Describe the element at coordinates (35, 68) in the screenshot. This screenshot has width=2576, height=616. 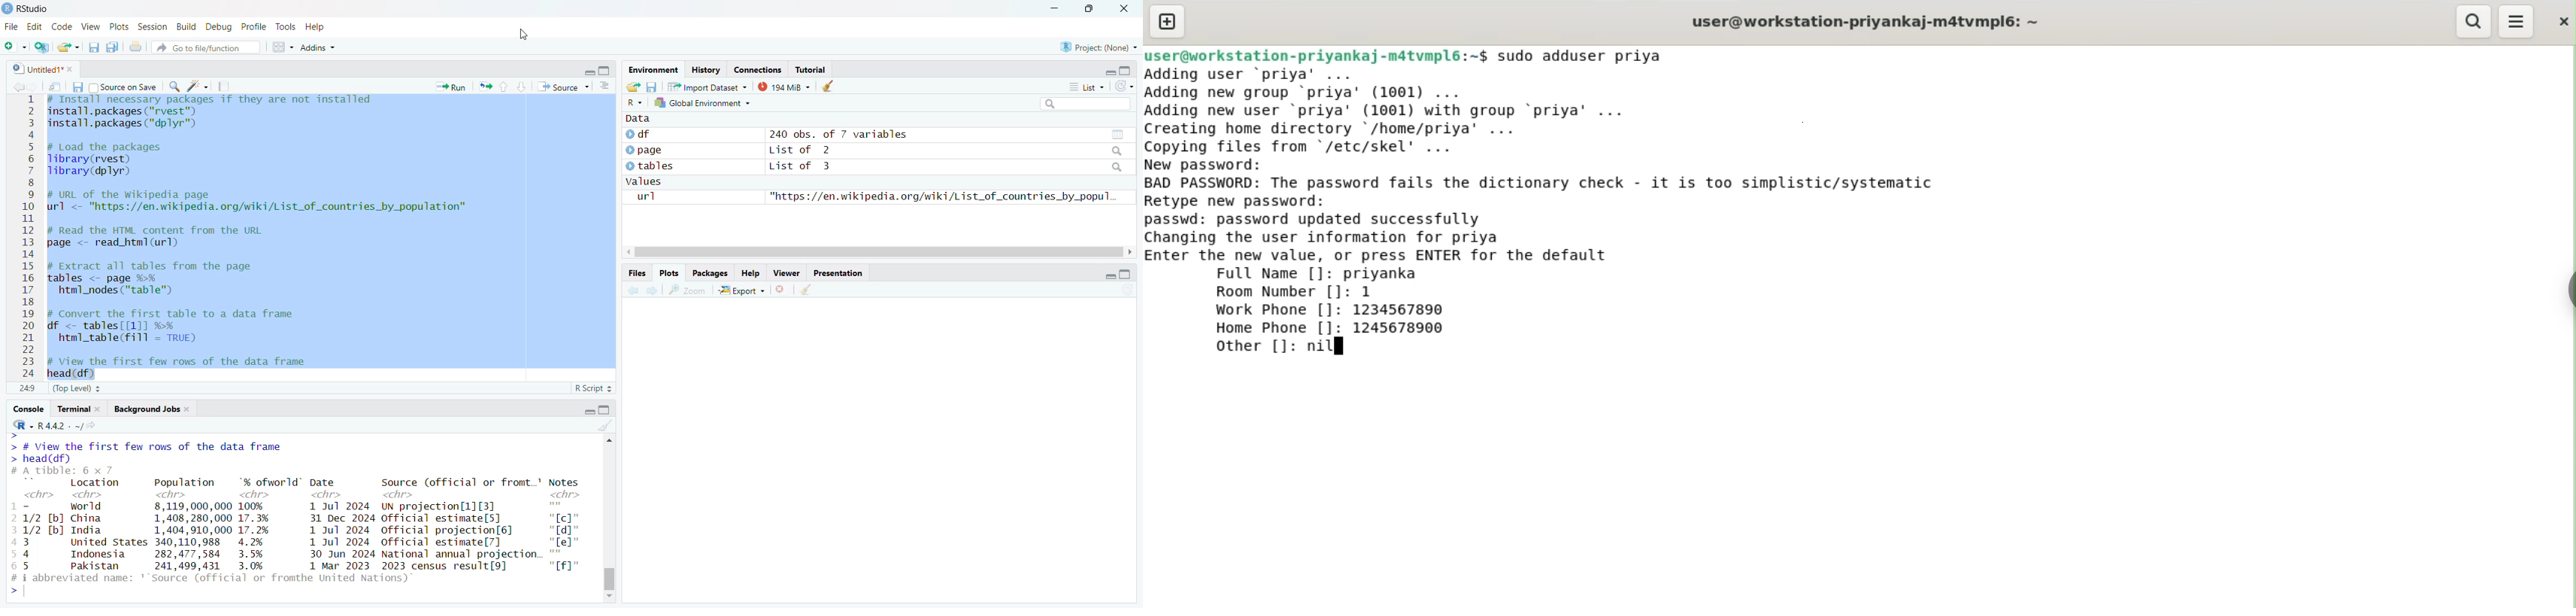
I see `Untitled file` at that location.